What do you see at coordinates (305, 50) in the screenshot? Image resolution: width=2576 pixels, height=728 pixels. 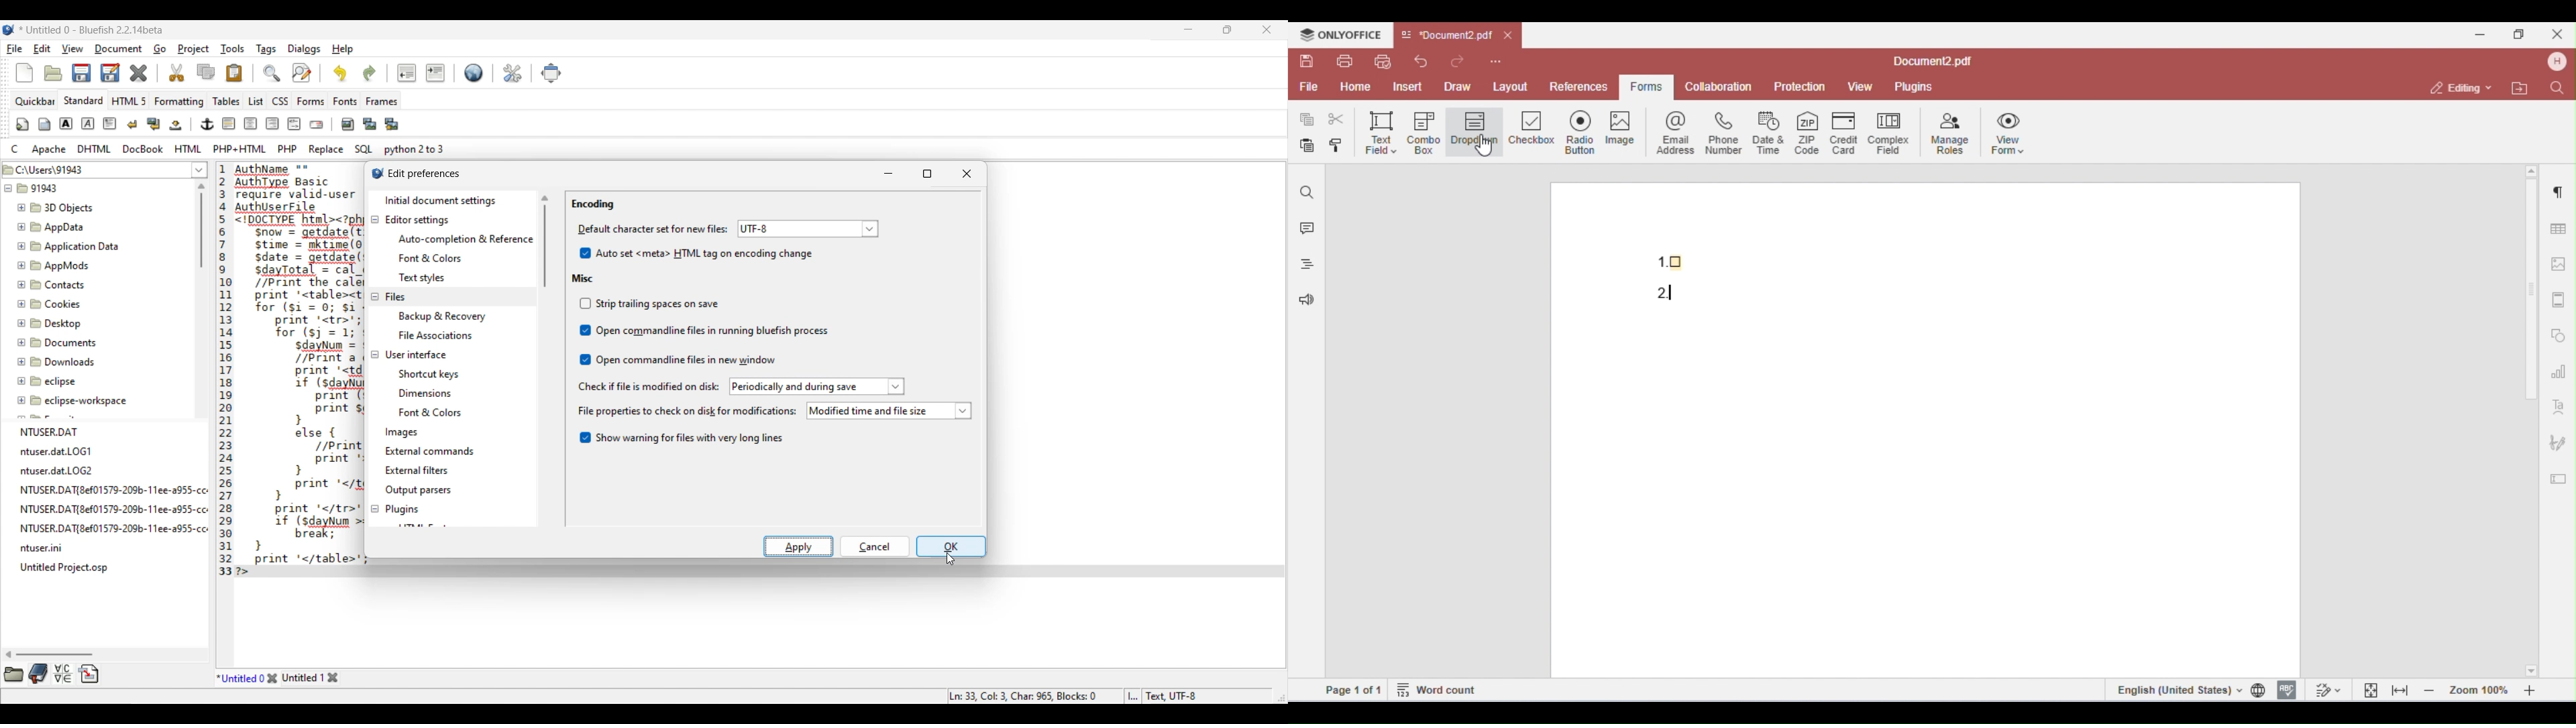 I see `Dialogs menu` at bounding box center [305, 50].